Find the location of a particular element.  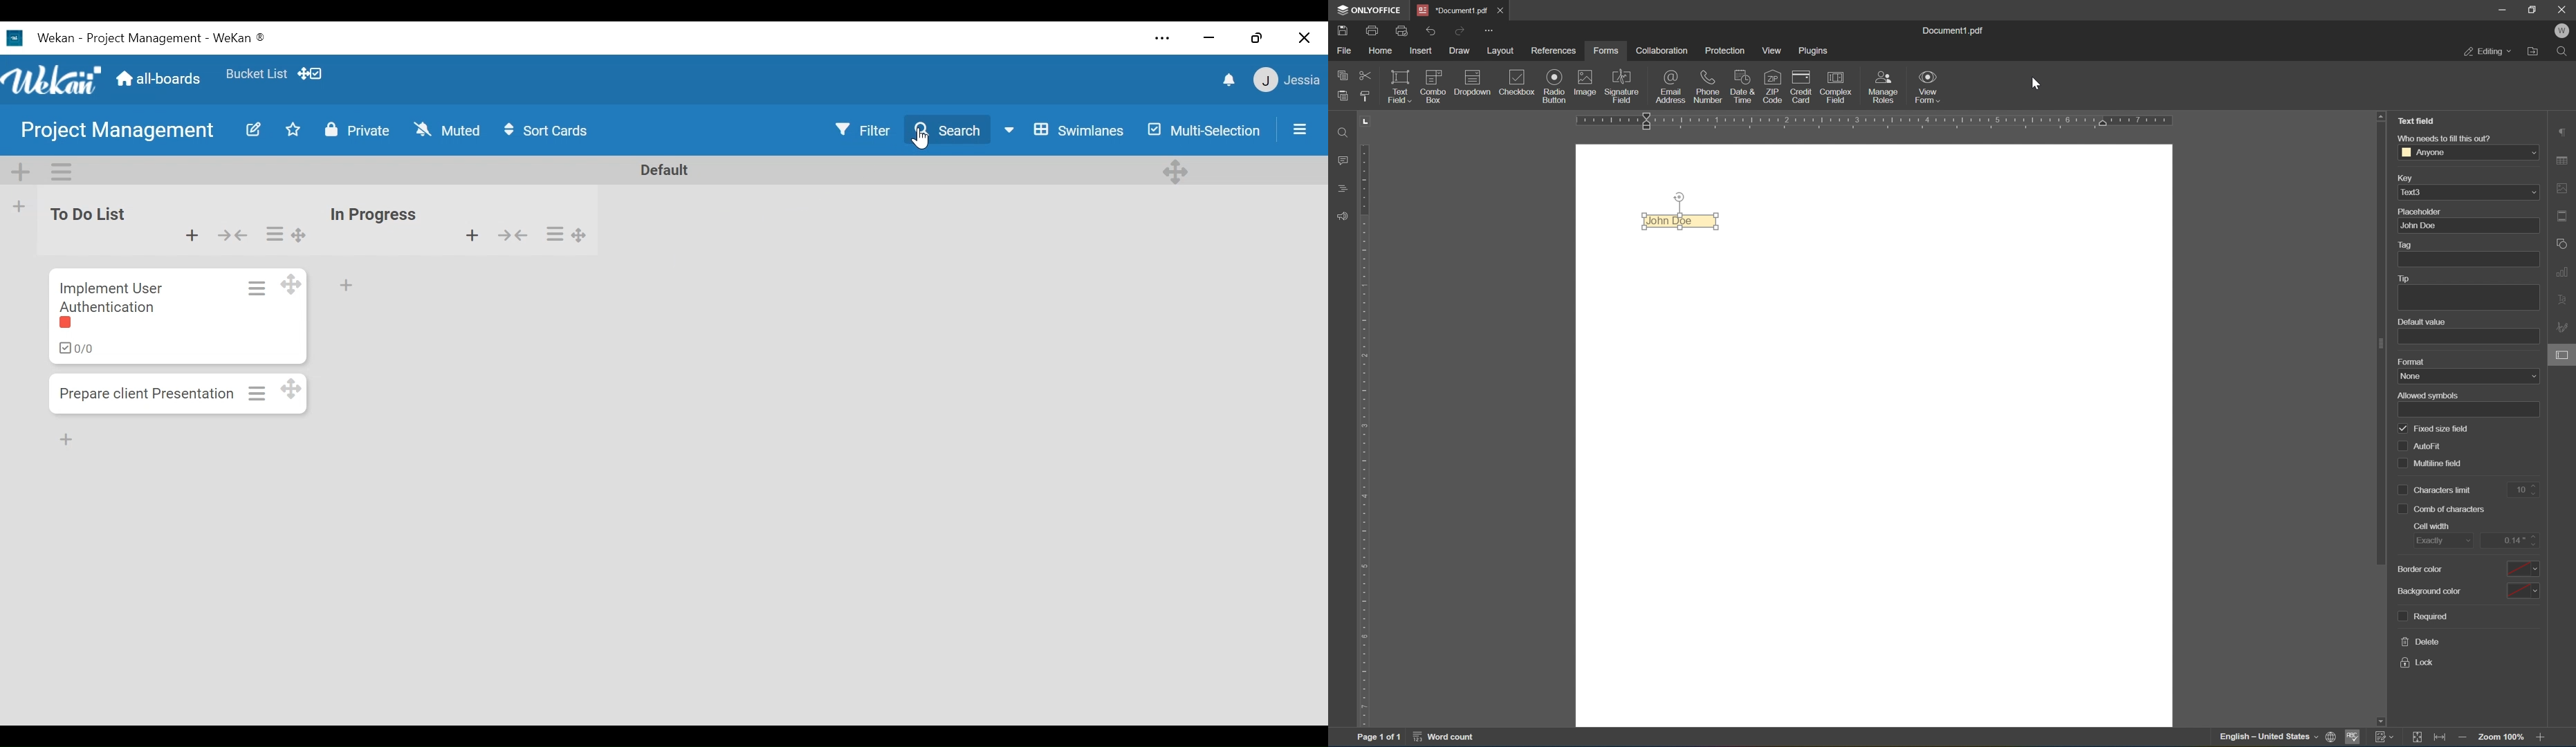

quick print is located at coordinates (1402, 31).